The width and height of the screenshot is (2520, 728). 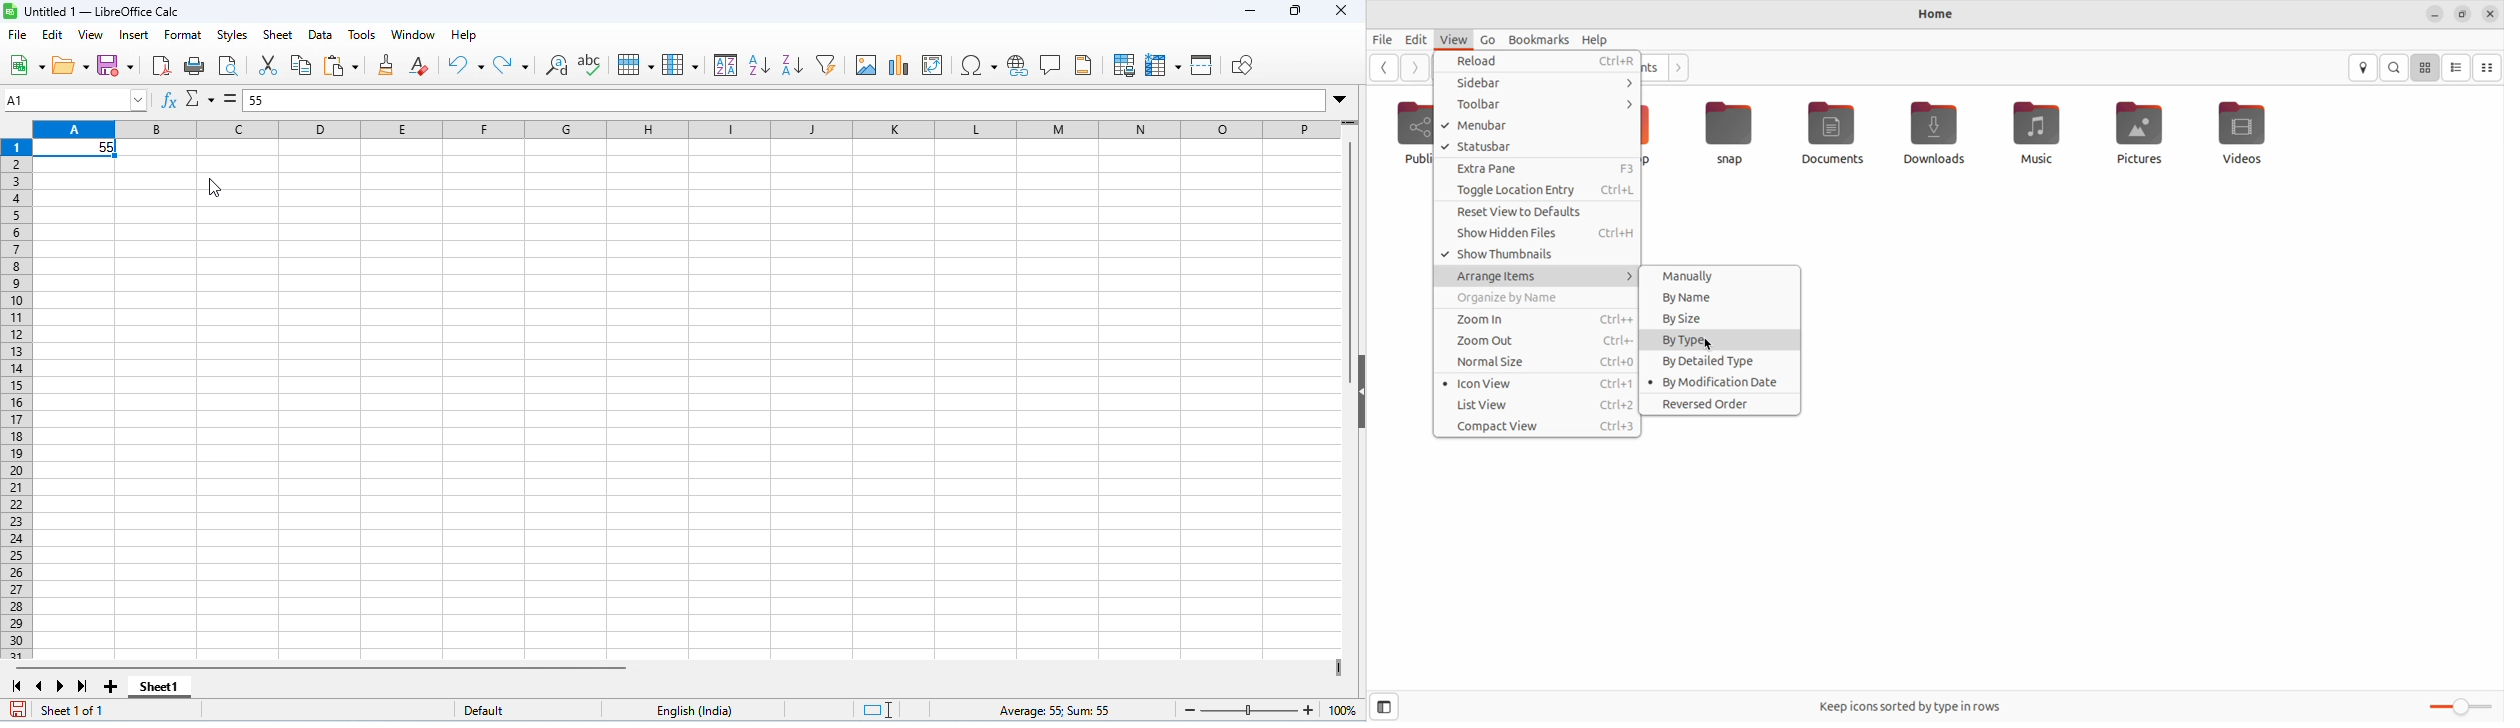 What do you see at coordinates (320, 37) in the screenshot?
I see `data` at bounding box center [320, 37].